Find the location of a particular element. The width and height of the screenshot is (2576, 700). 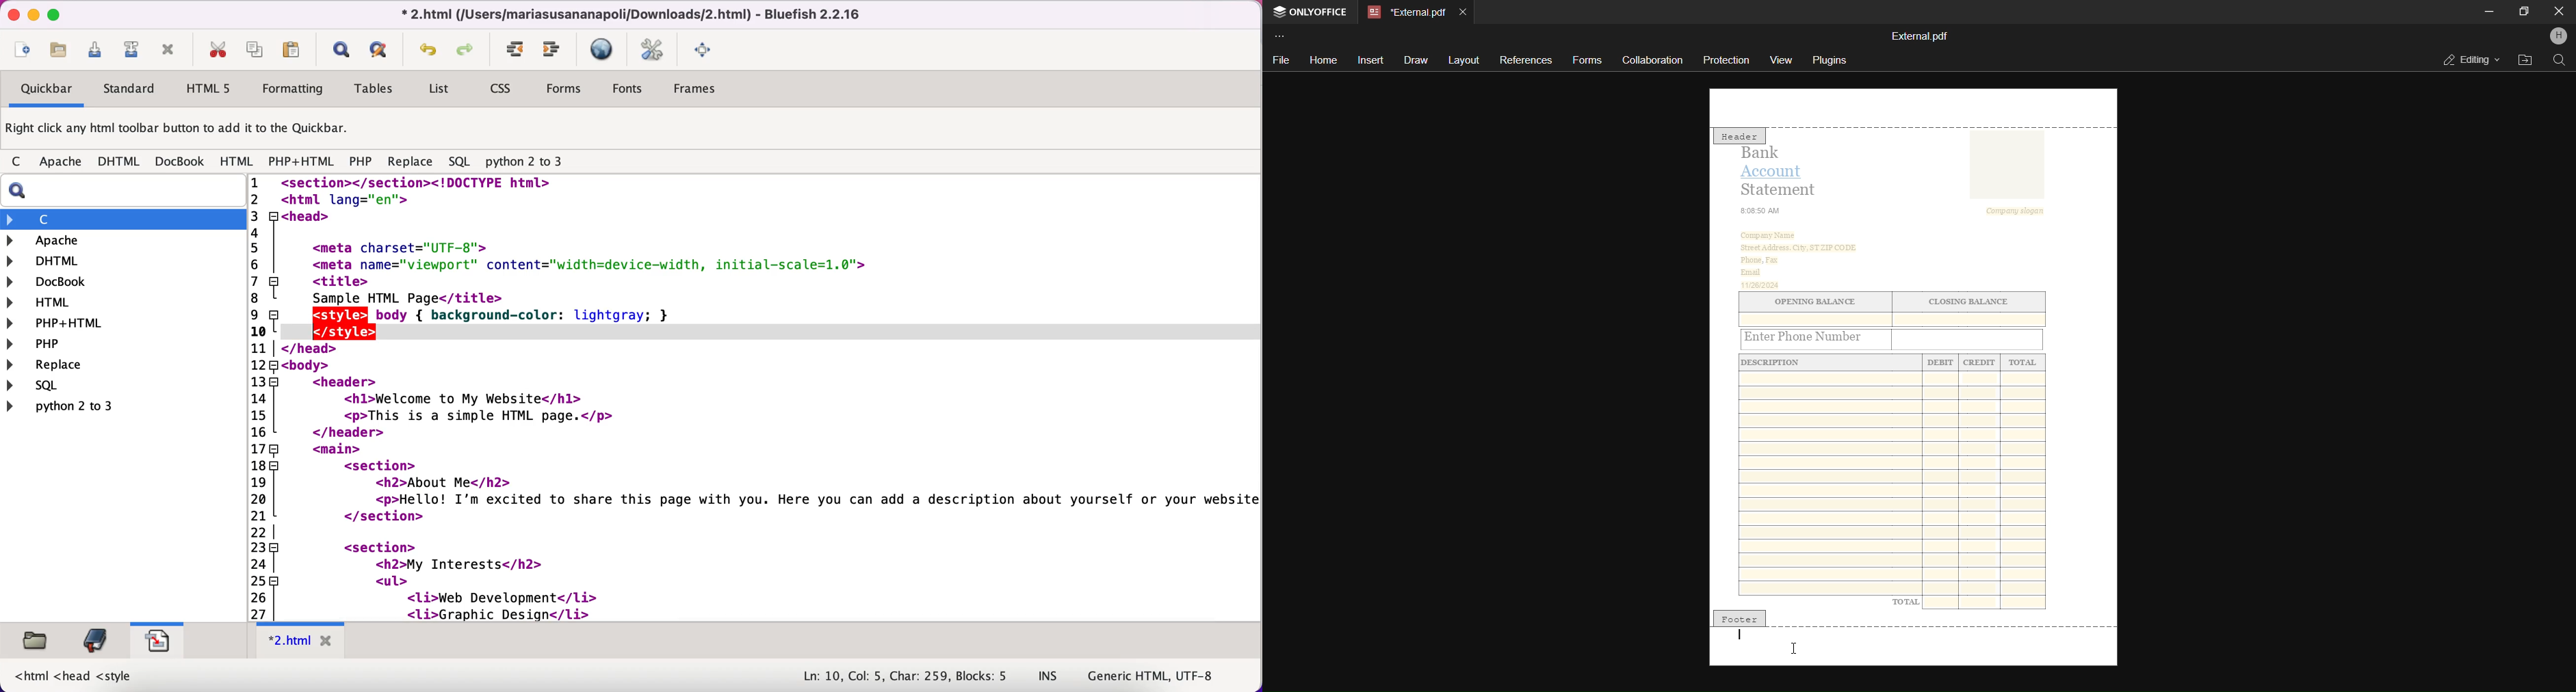

fonts is located at coordinates (627, 90).